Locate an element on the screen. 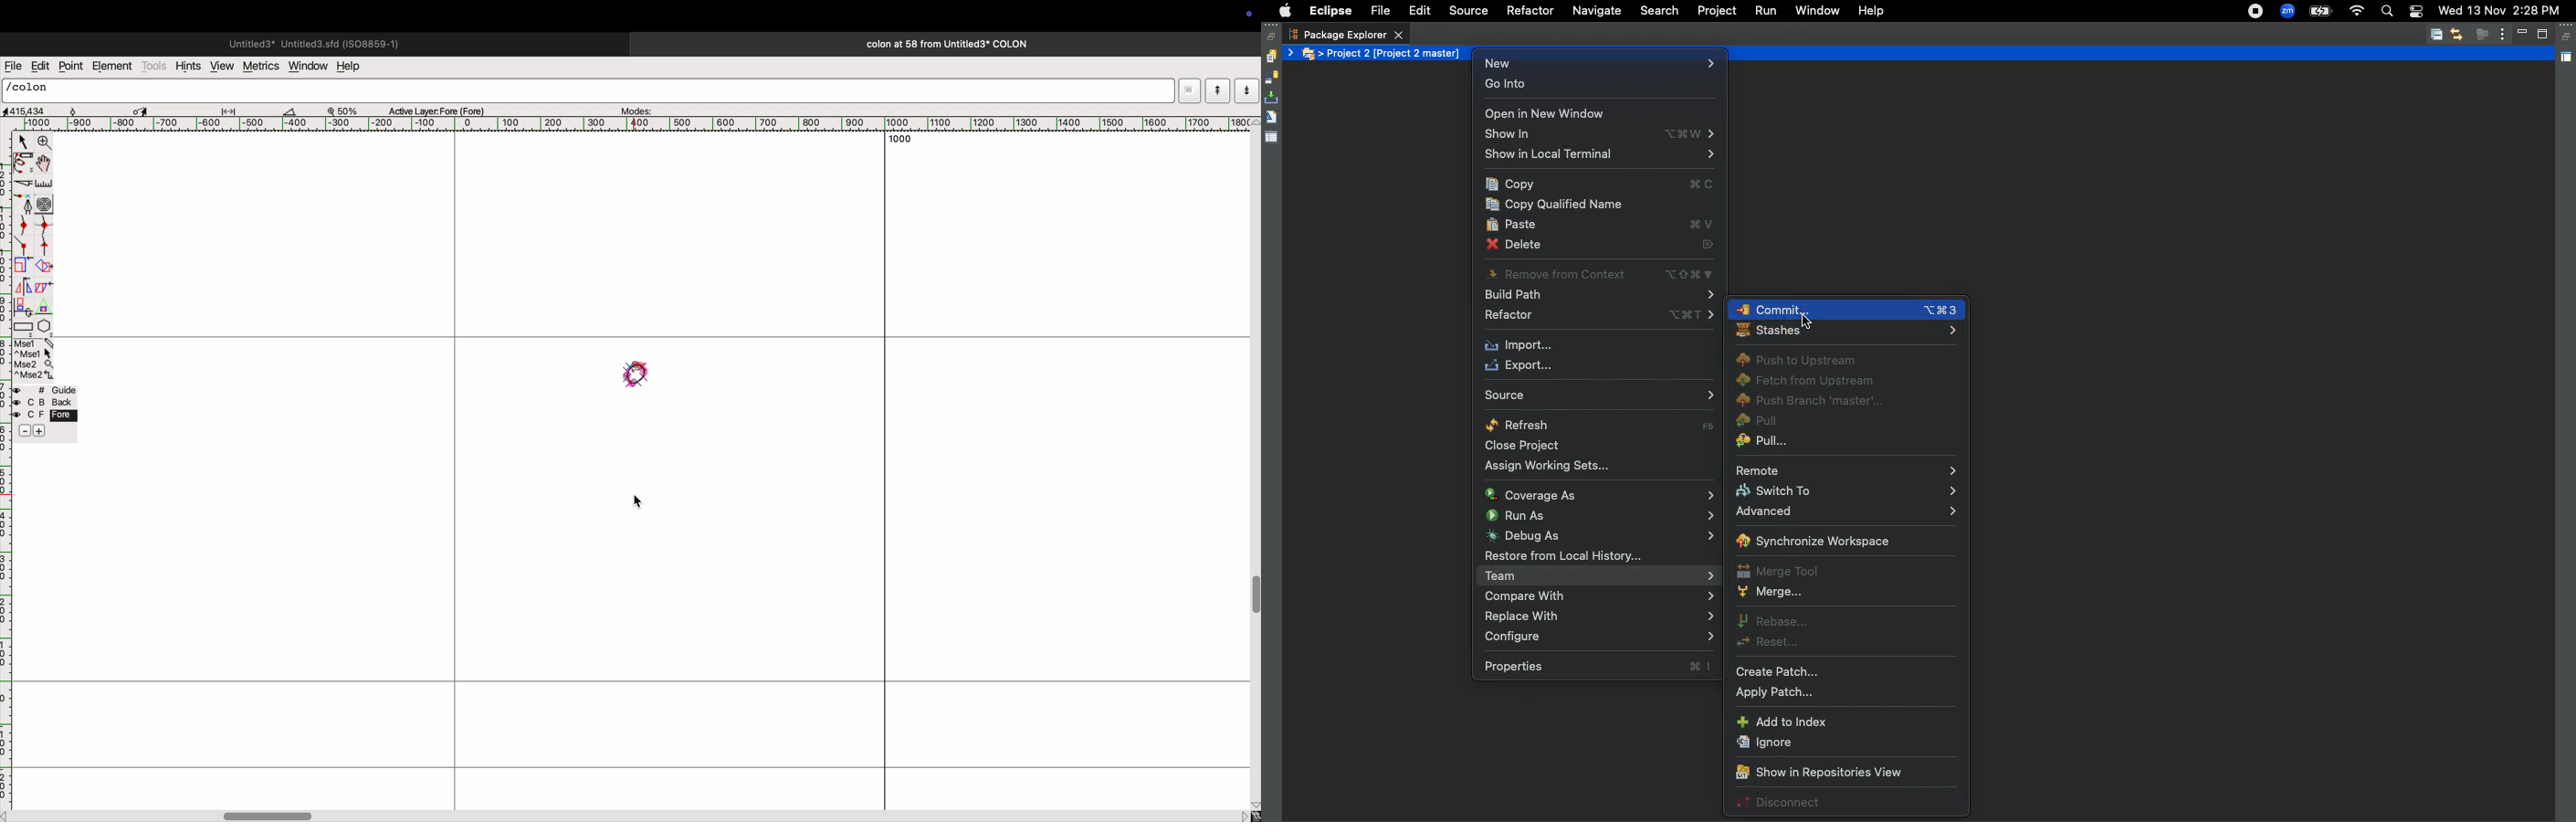 The image size is (2576, 840). copy is located at coordinates (46, 289).